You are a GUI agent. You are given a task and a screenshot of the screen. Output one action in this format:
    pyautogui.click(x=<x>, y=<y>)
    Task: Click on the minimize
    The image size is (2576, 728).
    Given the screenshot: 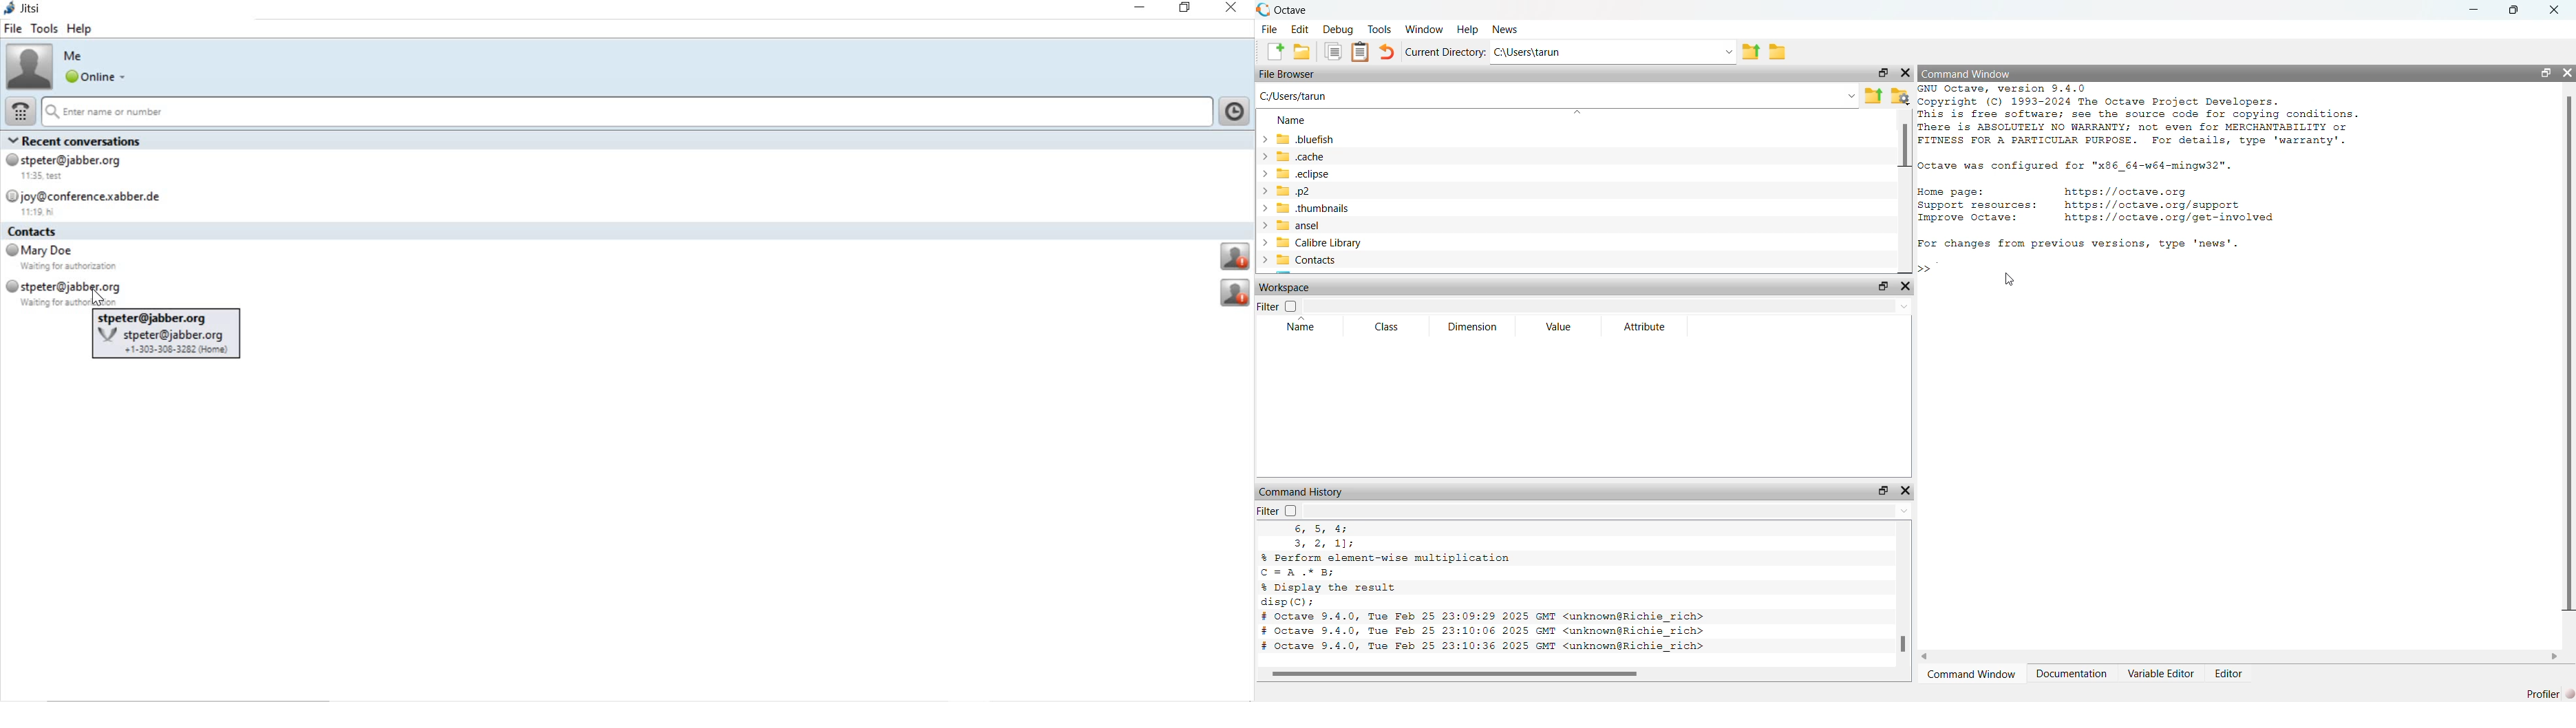 What is the action you would take?
    pyautogui.click(x=1138, y=9)
    